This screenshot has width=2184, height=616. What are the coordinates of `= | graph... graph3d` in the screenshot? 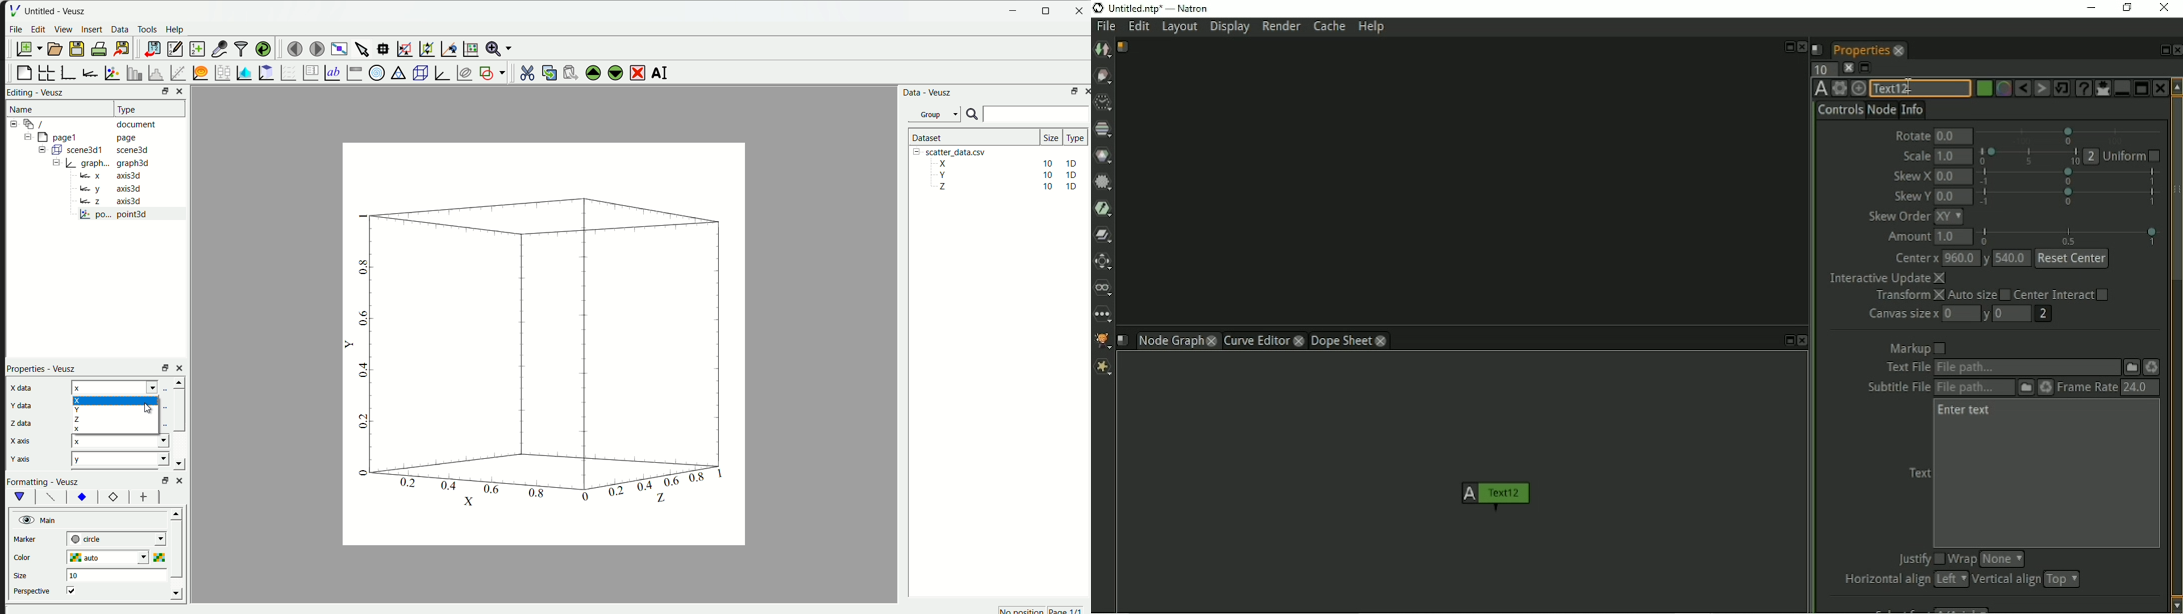 It's located at (102, 164).